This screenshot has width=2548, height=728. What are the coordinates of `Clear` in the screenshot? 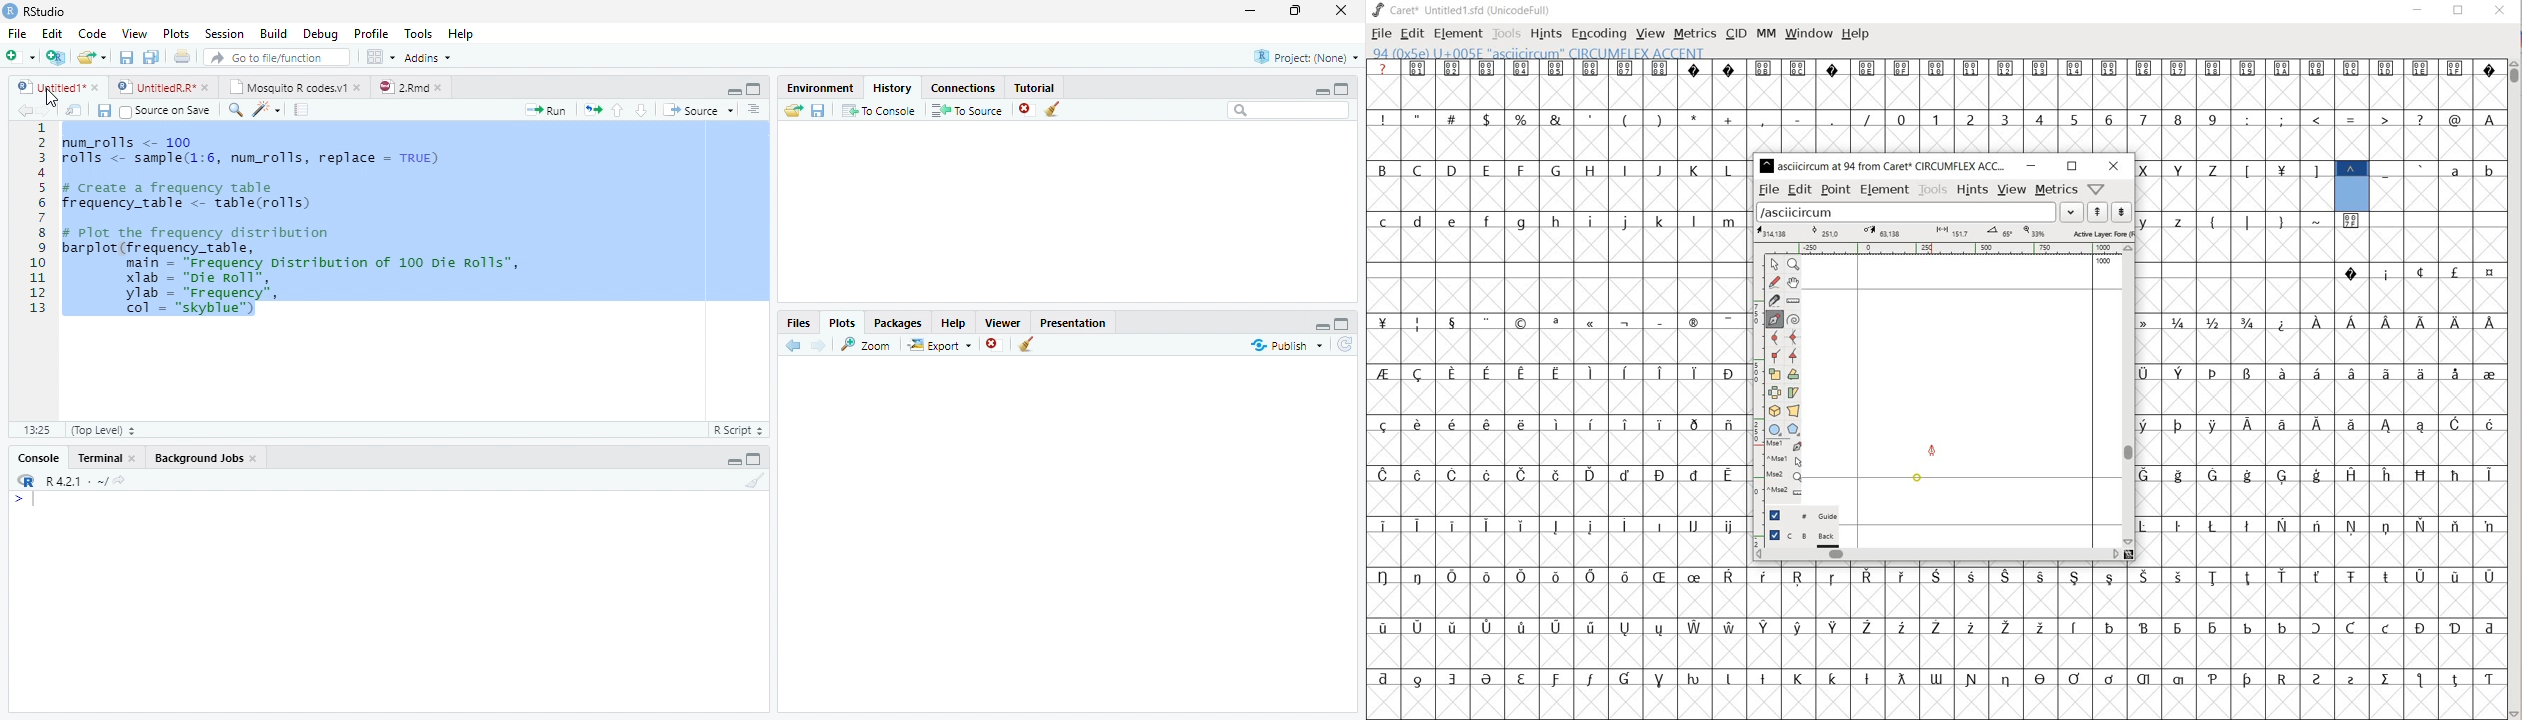 It's located at (1053, 109).